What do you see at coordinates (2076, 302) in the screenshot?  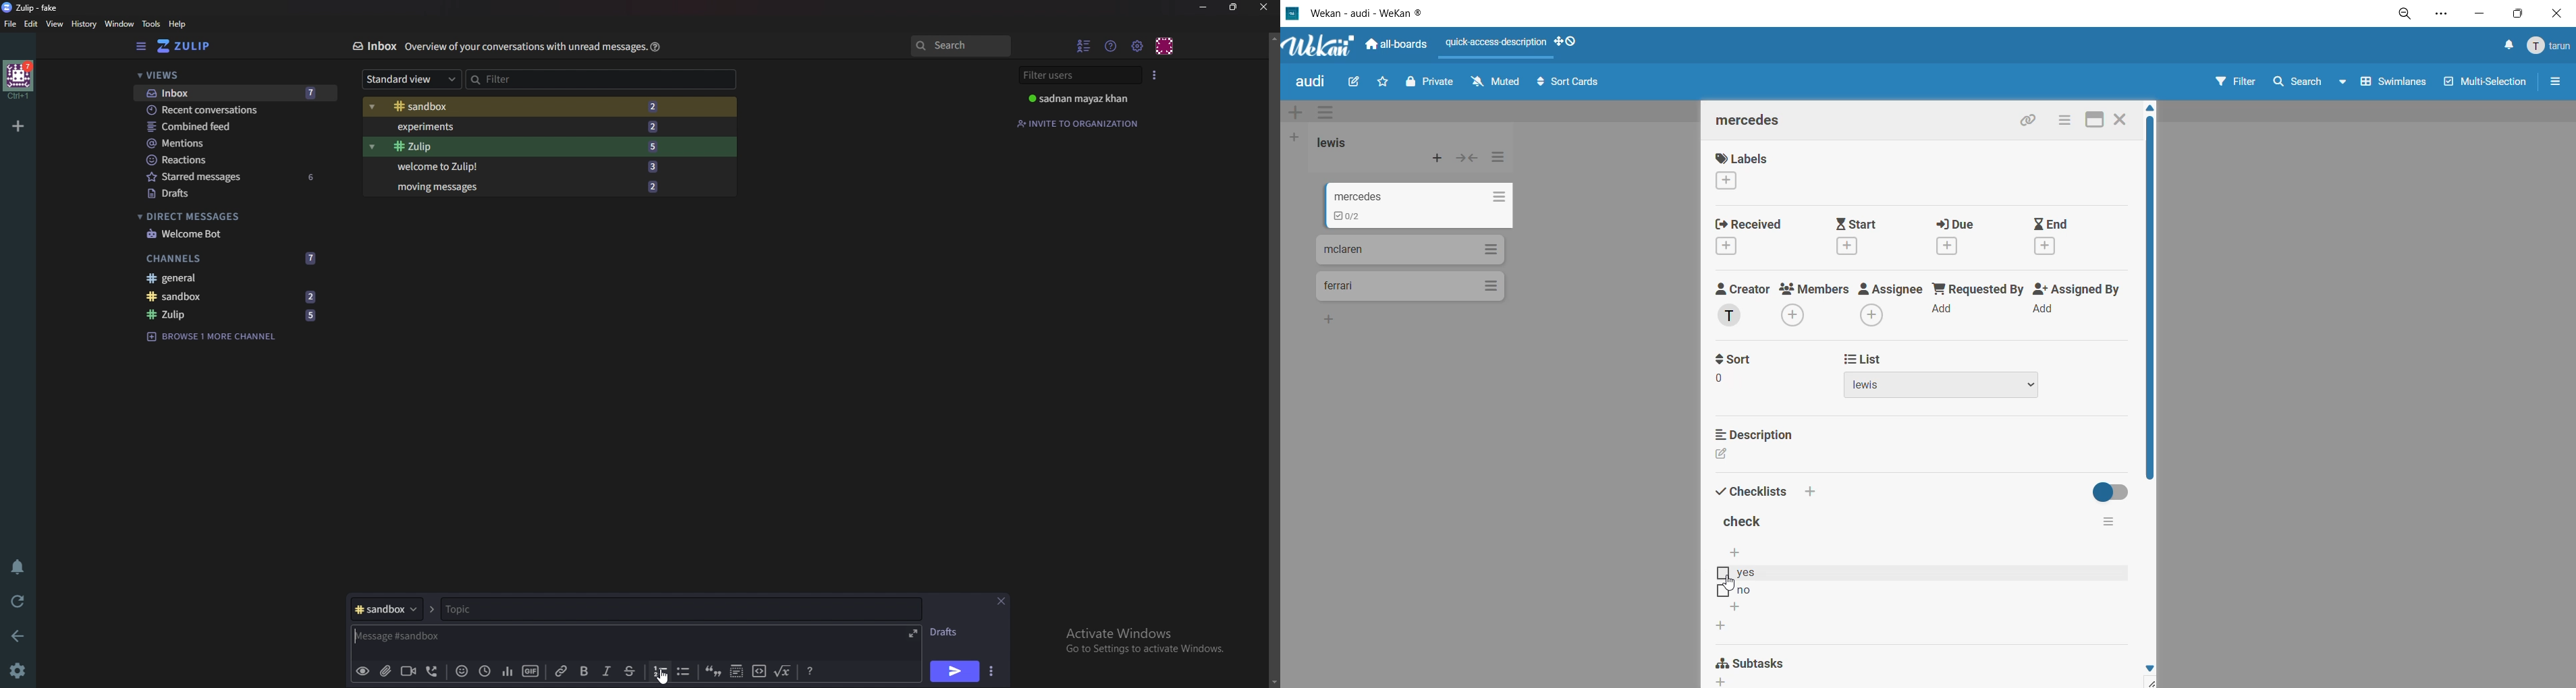 I see `assigned by` at bounding box center [2076, 302].